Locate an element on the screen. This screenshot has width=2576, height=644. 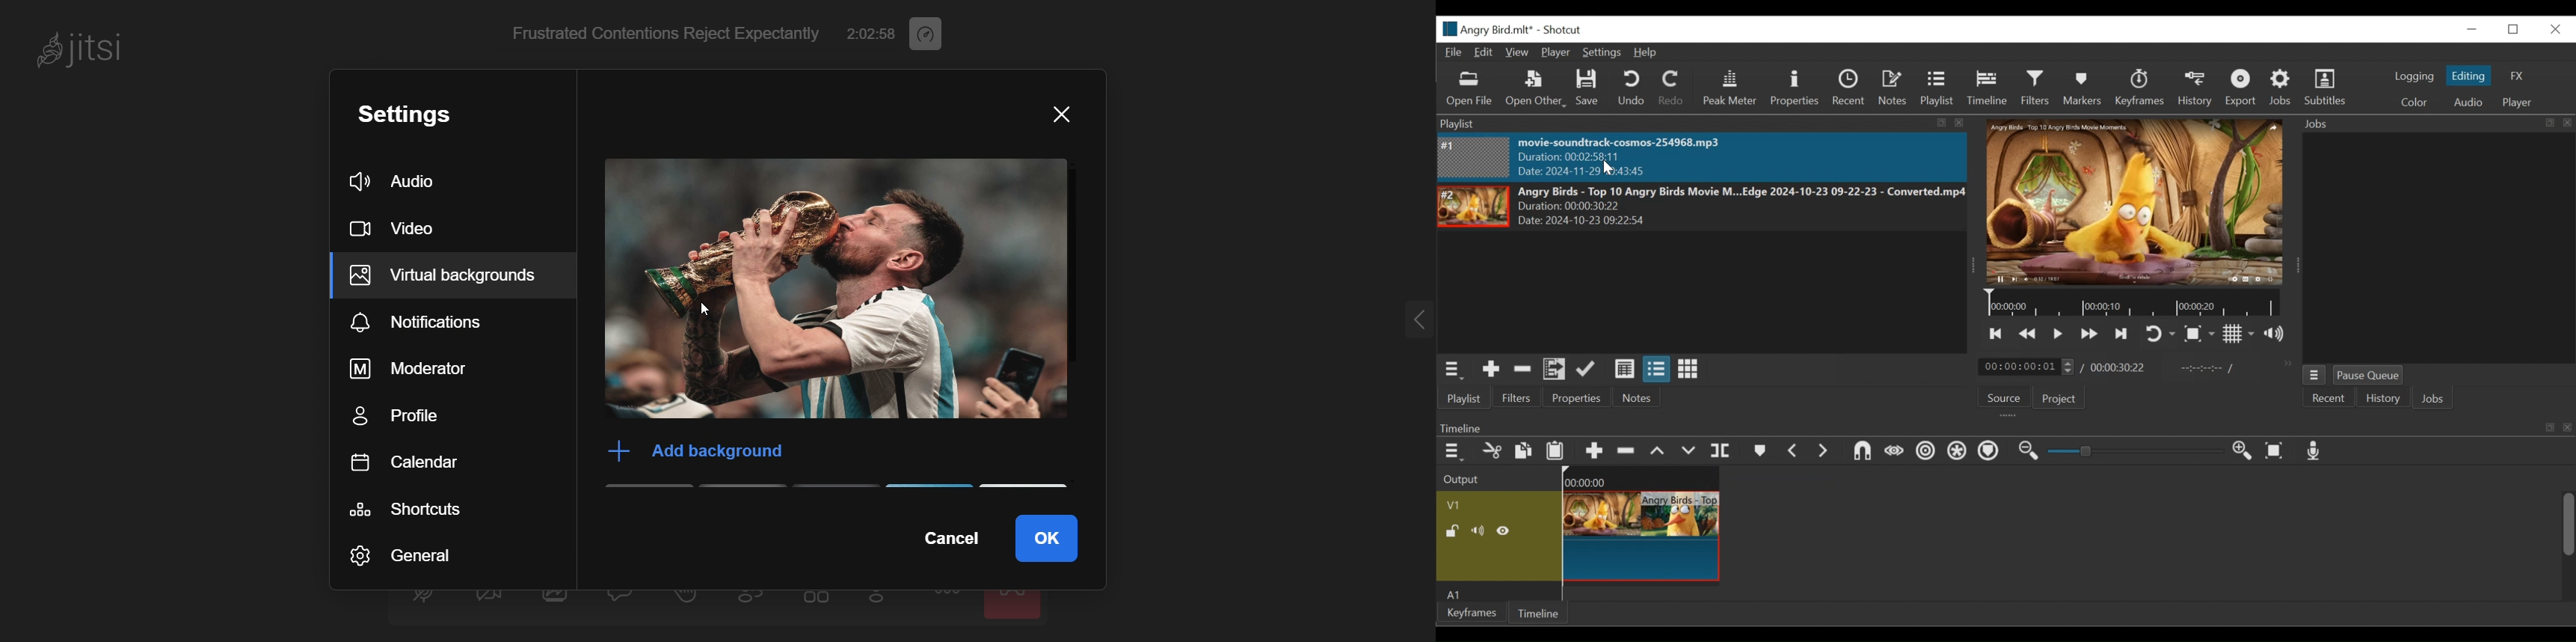
Notes is located at coordinates (1891, 87).